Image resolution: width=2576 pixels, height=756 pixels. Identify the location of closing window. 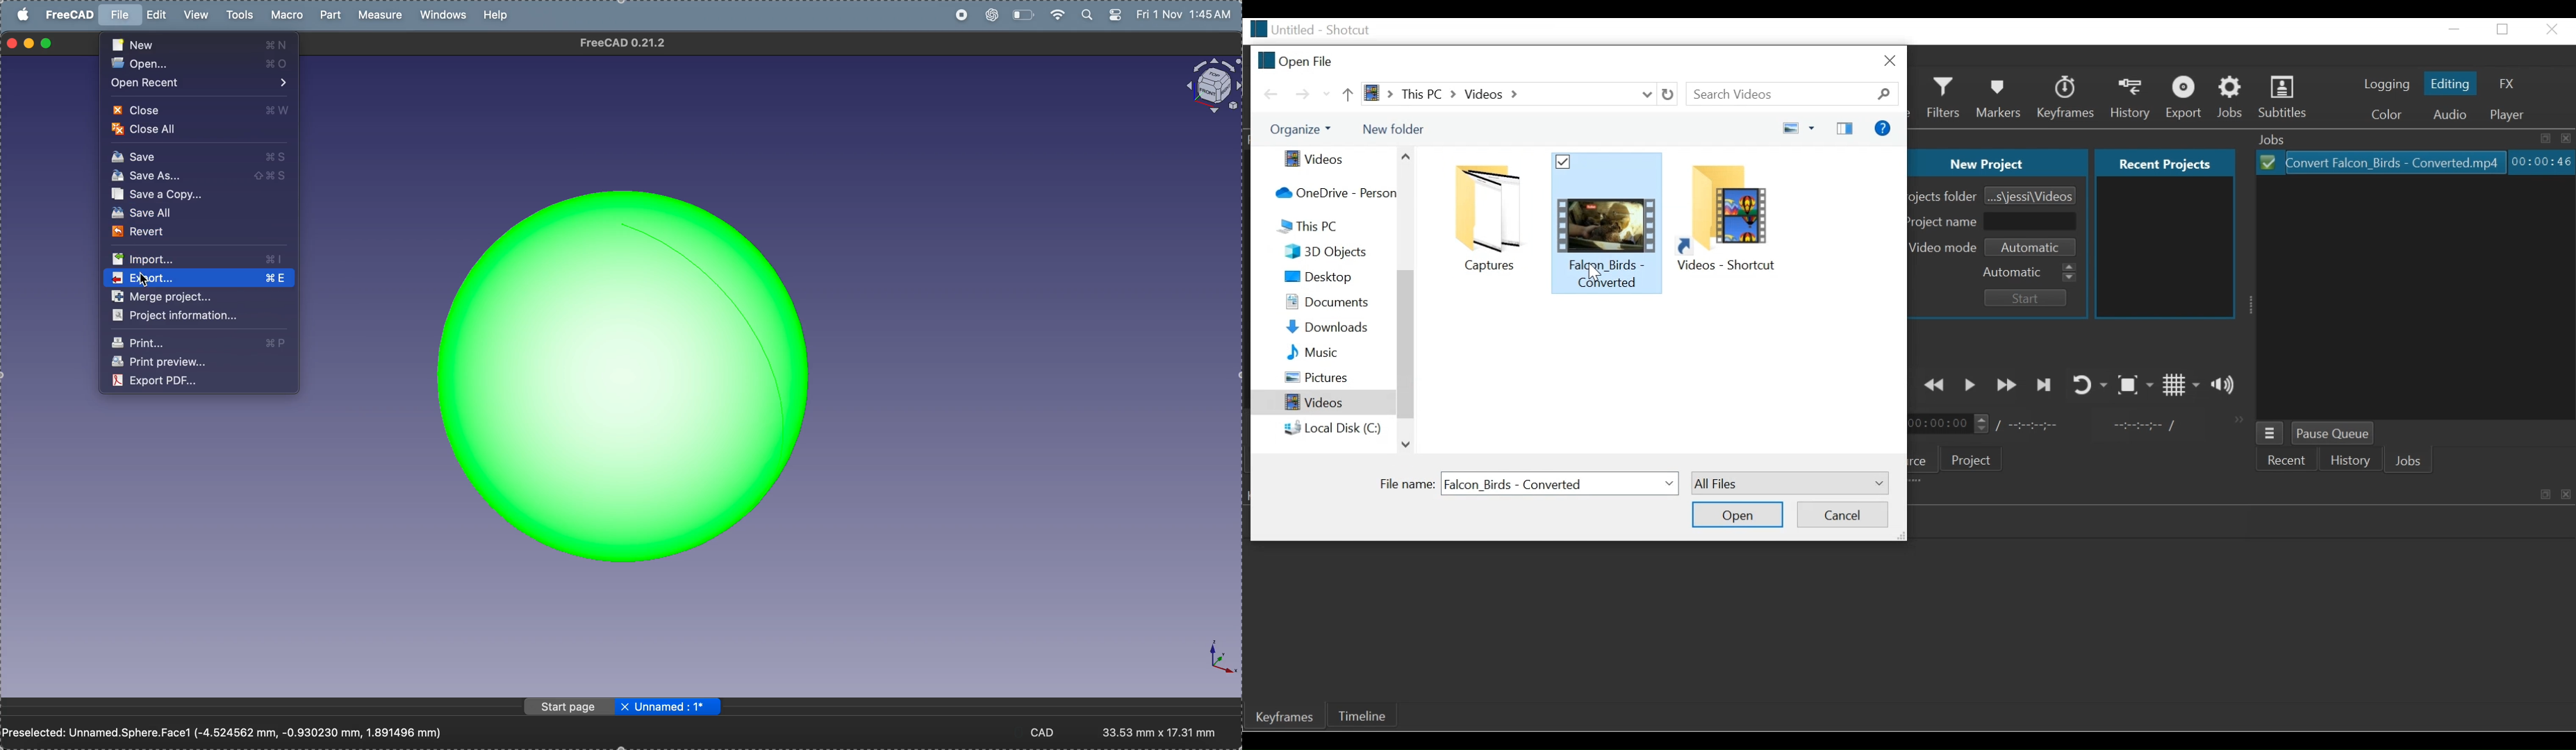
(13, 42).